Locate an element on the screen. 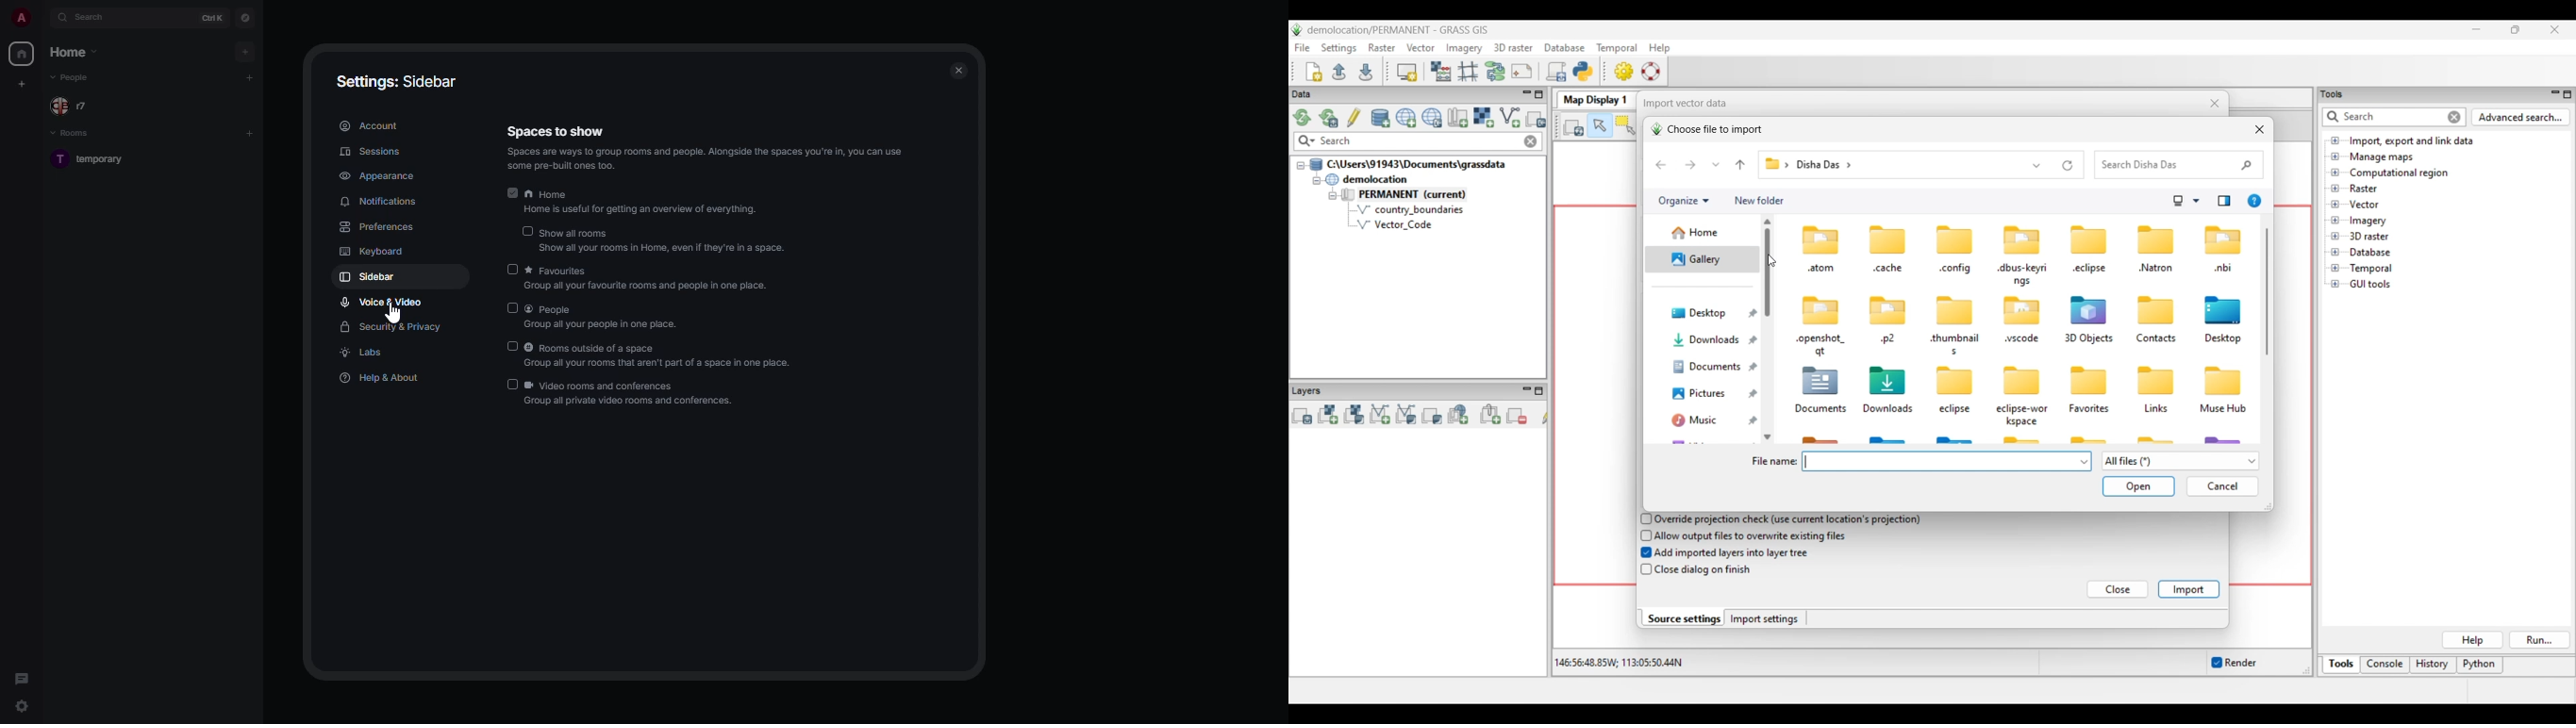  favorites is located at coordinates (652, 281).